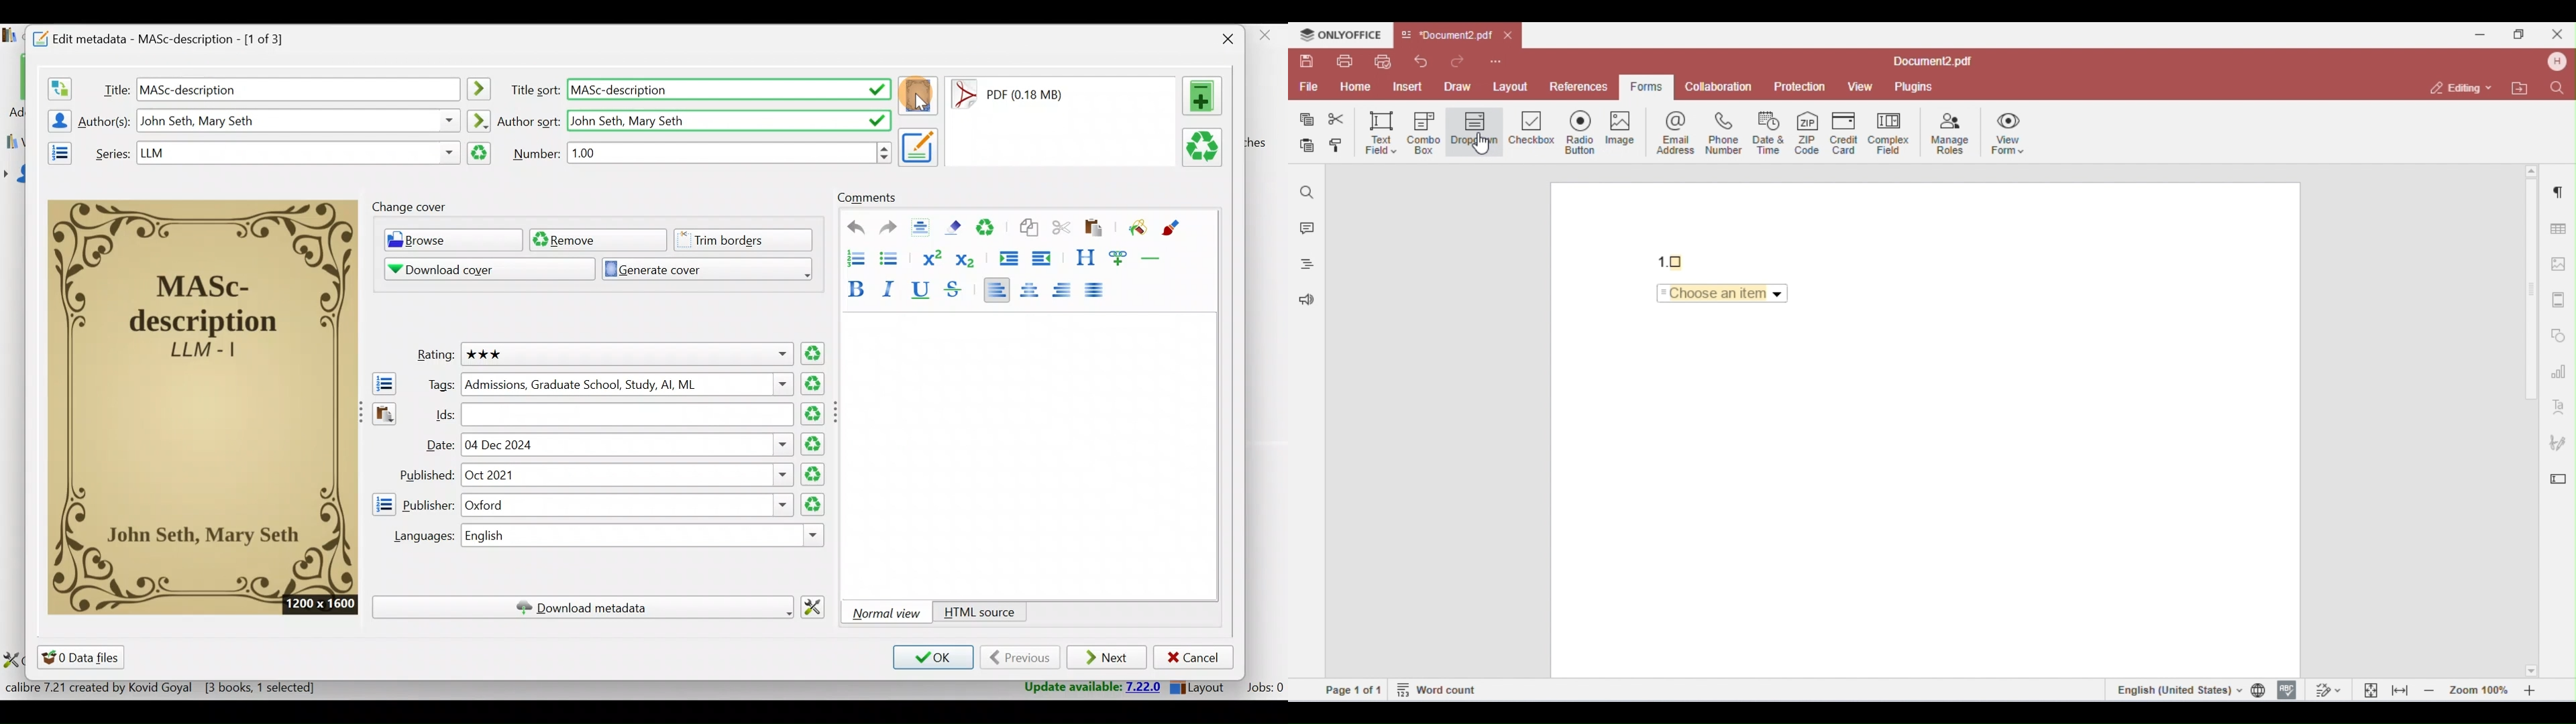 The height and width of the screenshot is (728, 2576). Describe the element at coordinates (1061, 230) in the screenshot. I see `Cut` at that location.